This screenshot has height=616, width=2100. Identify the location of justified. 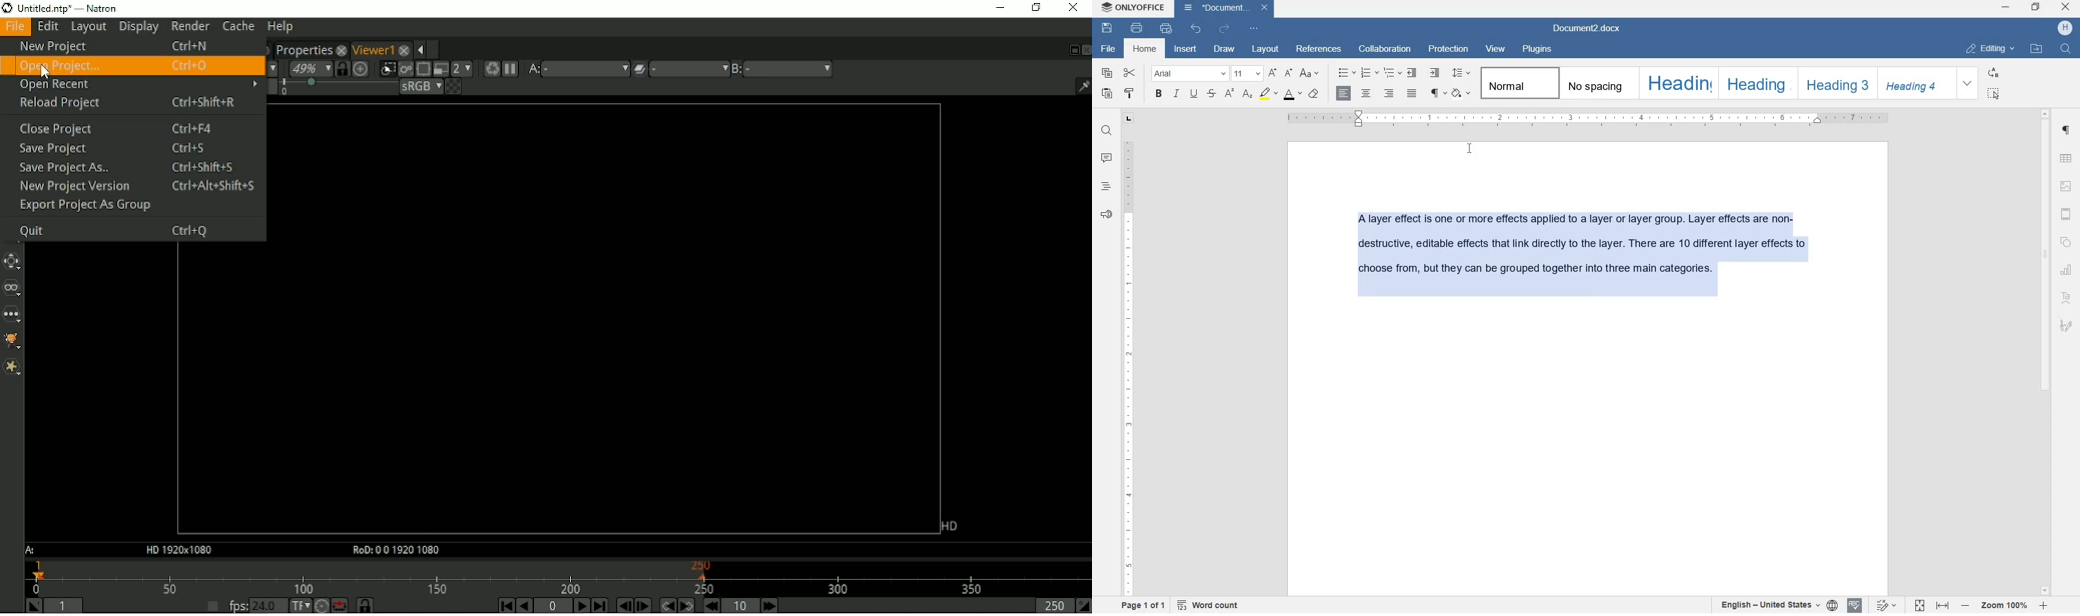
(1413, 94).